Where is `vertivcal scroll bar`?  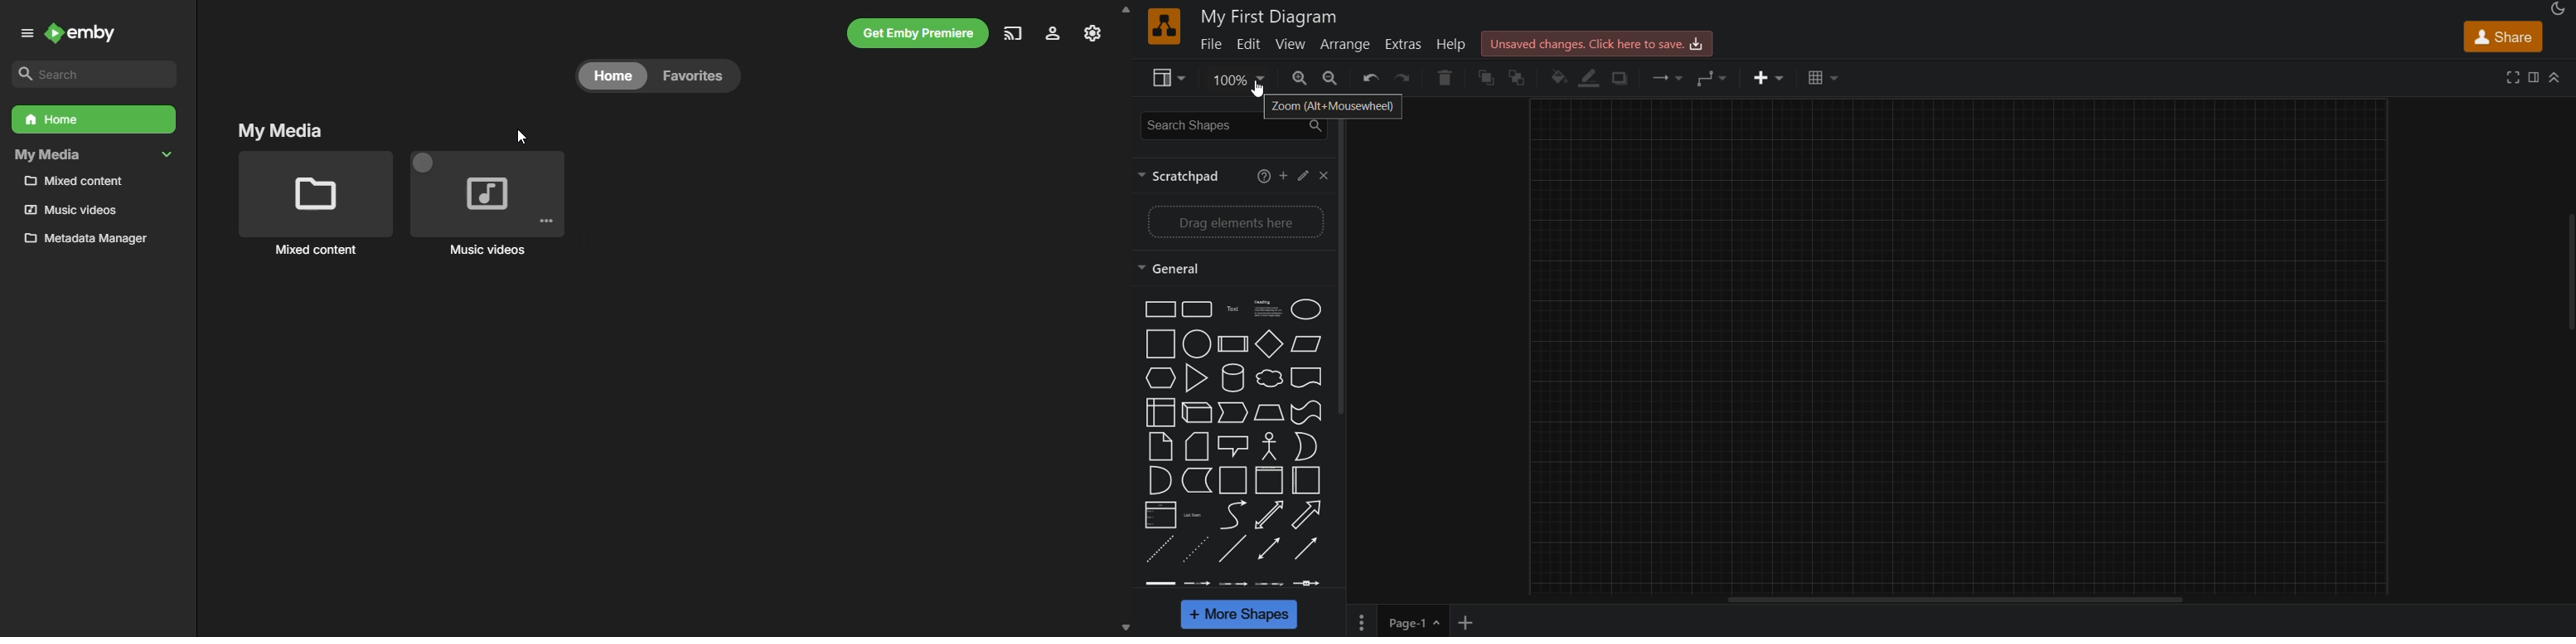 vertivcal scroll bar is located at coordinates (1338, 264).